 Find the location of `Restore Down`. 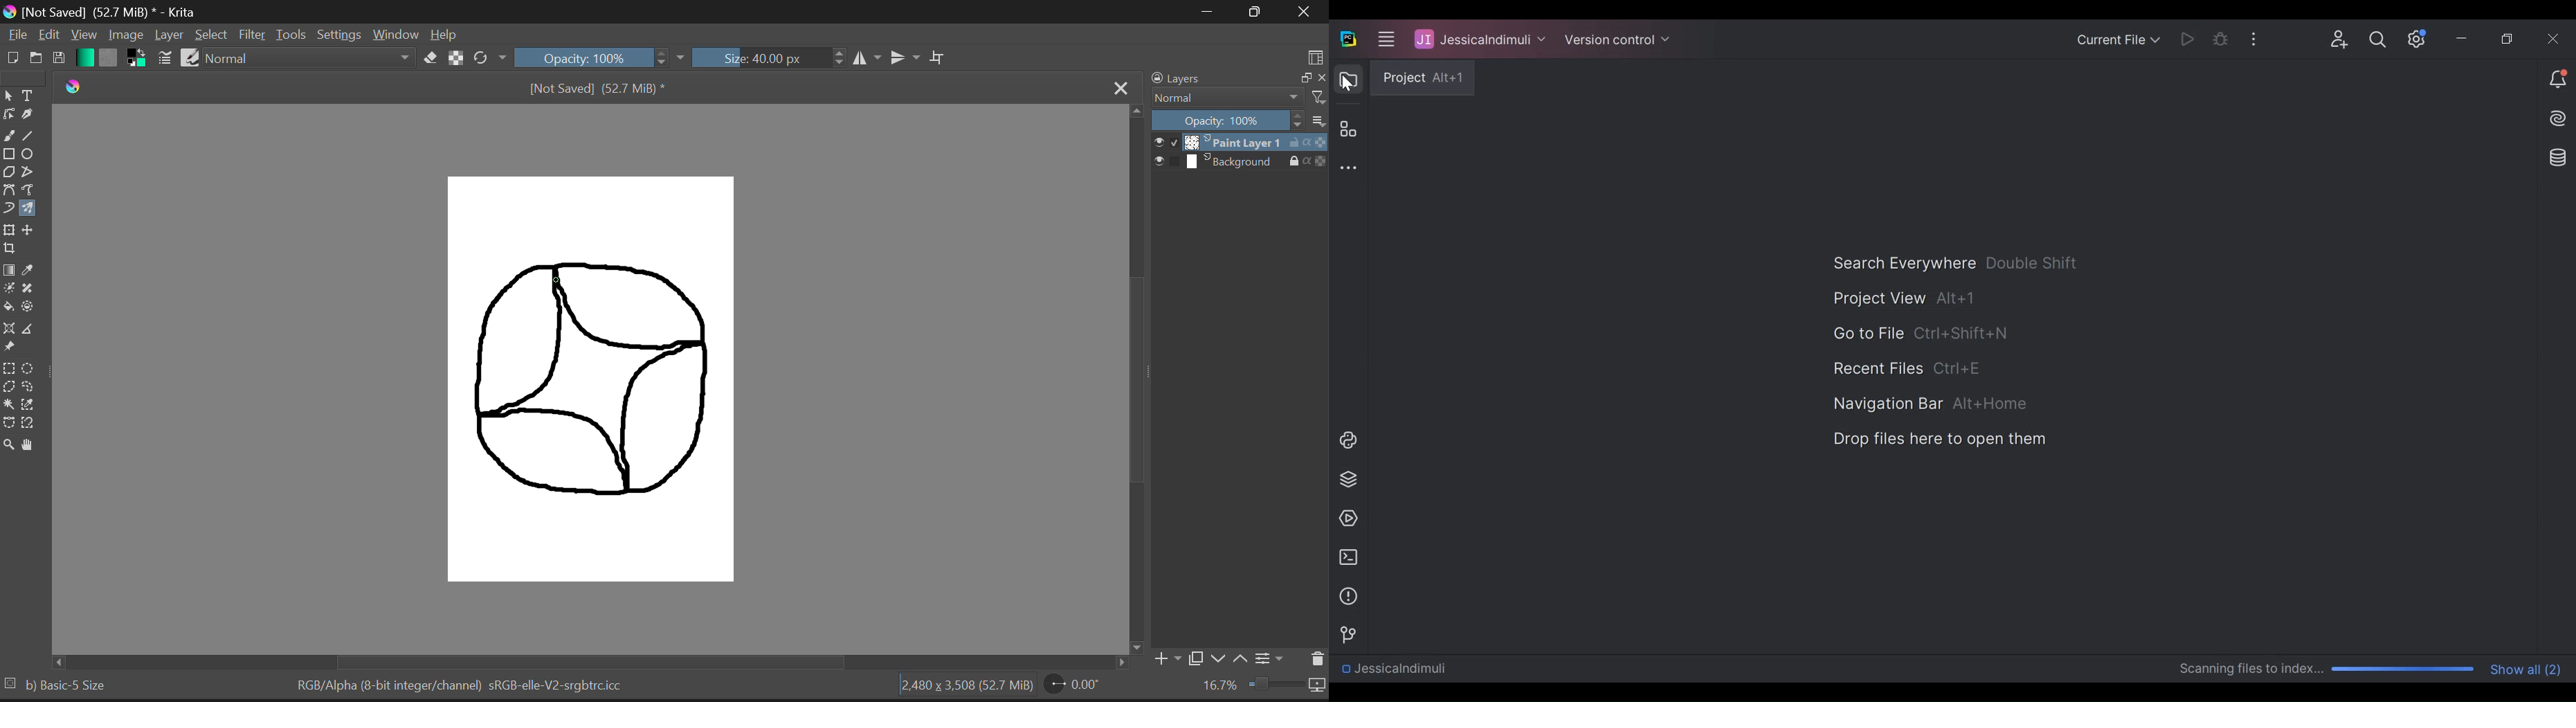

Restore Down is located at coordinates (1211, 11).